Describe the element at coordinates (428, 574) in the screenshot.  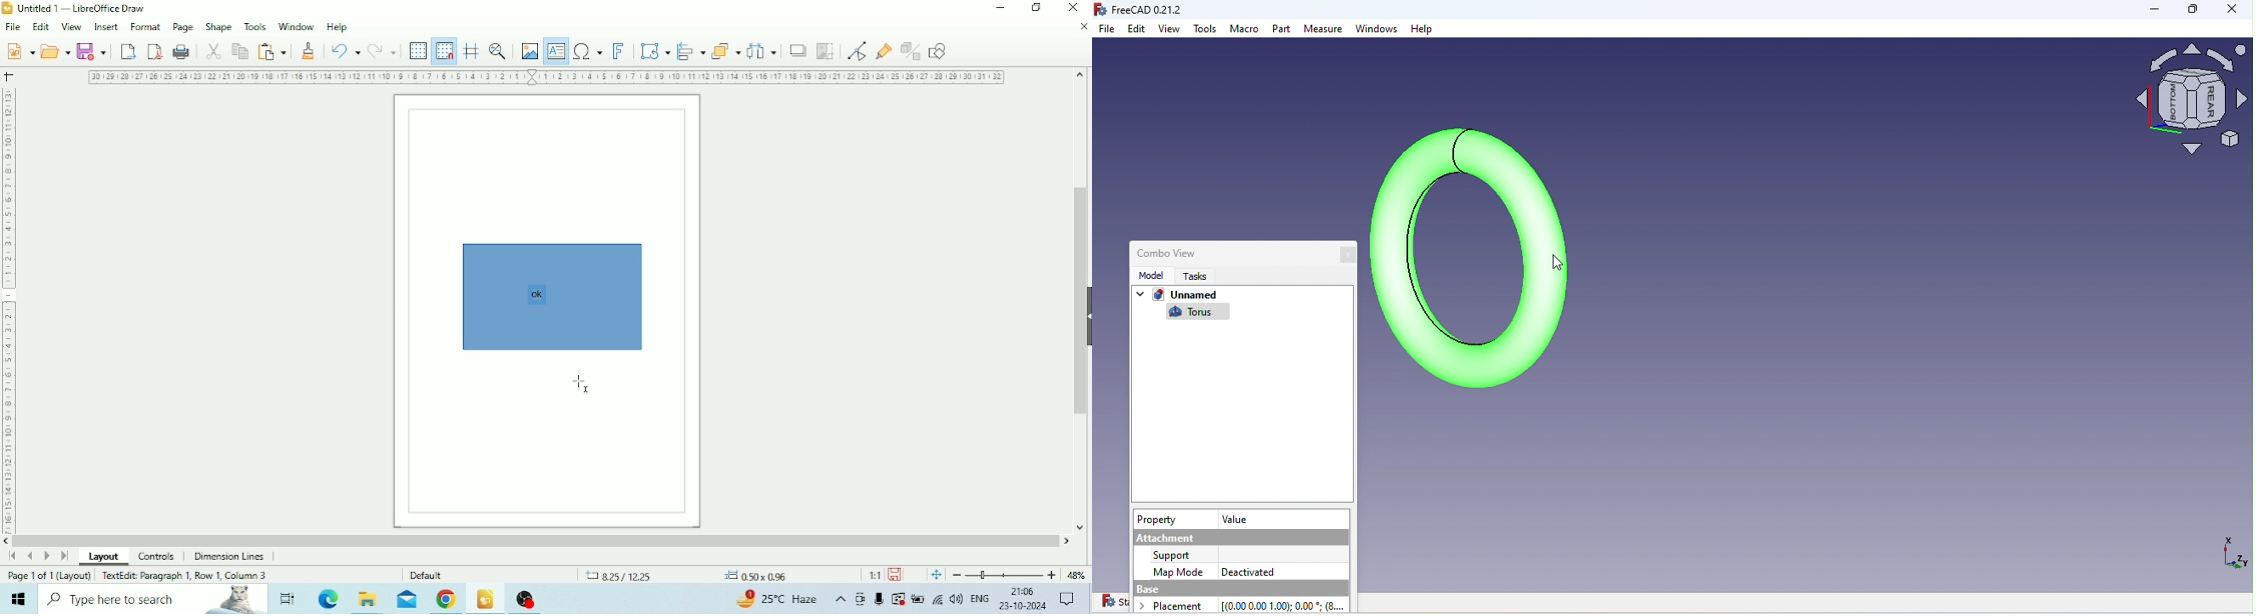
I see `Default` at that location.